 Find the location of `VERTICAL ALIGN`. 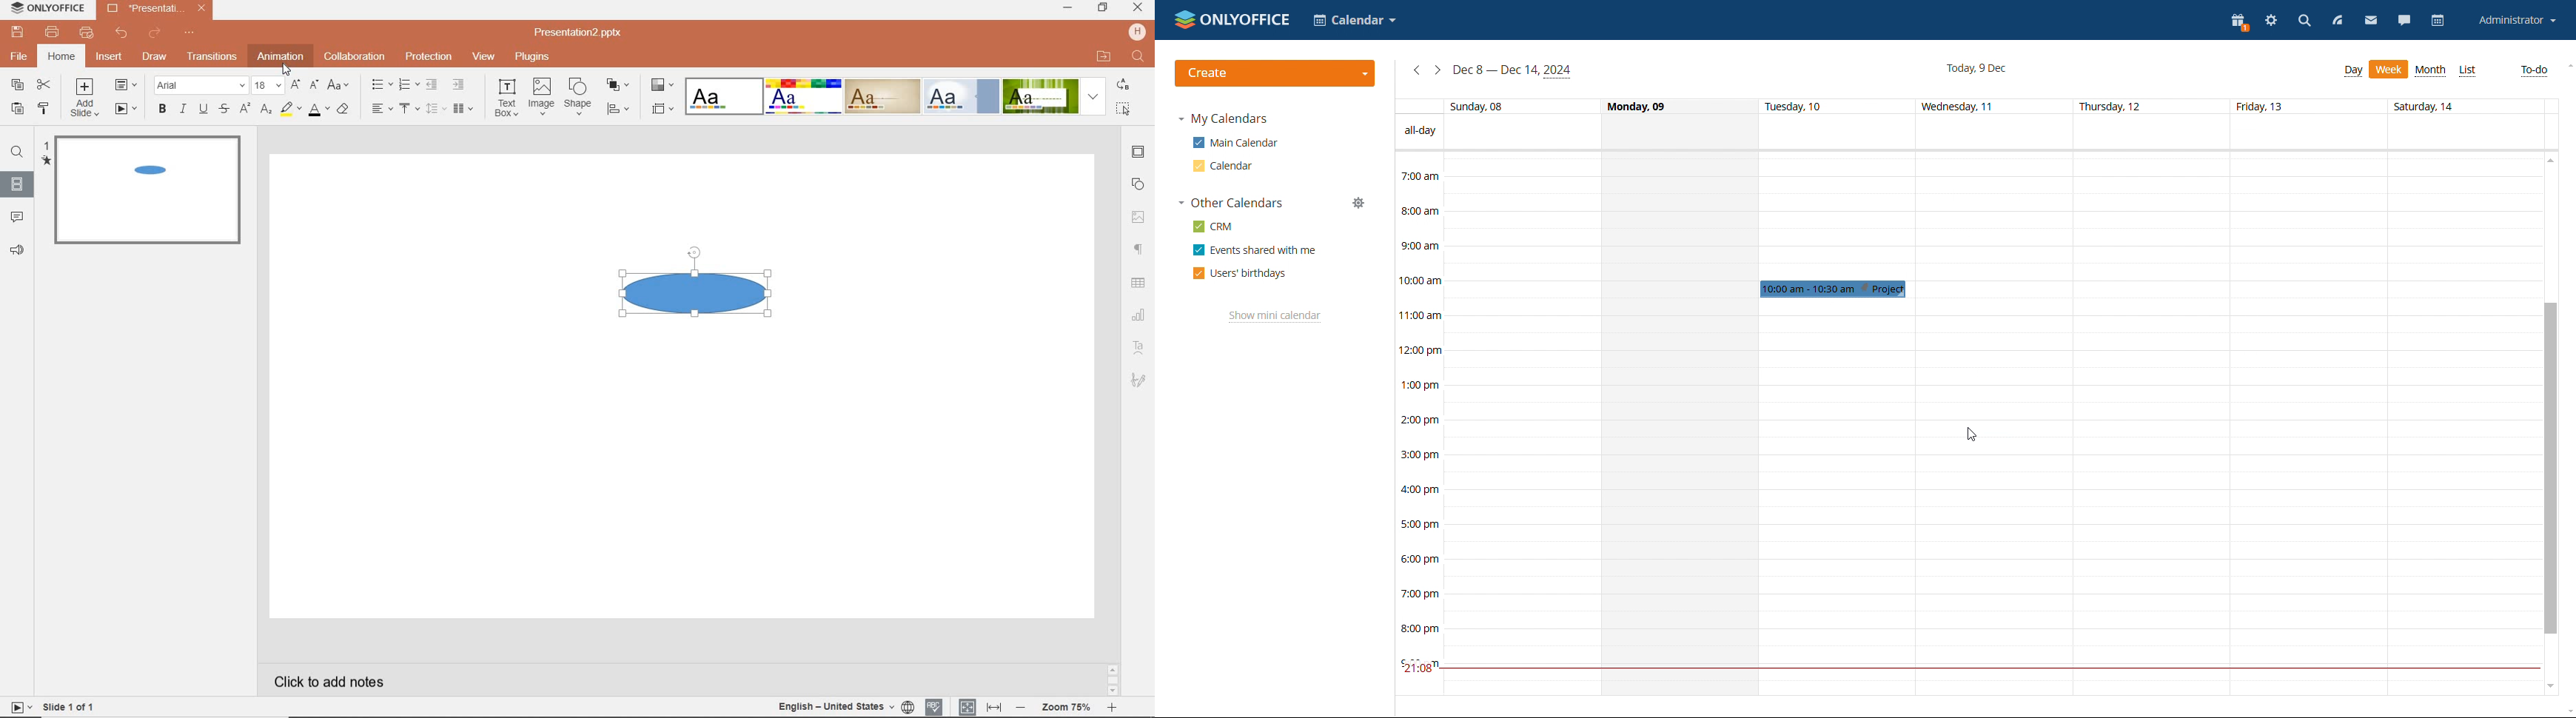

VERTICAL ALIGN is located at coordinates (408, 109).